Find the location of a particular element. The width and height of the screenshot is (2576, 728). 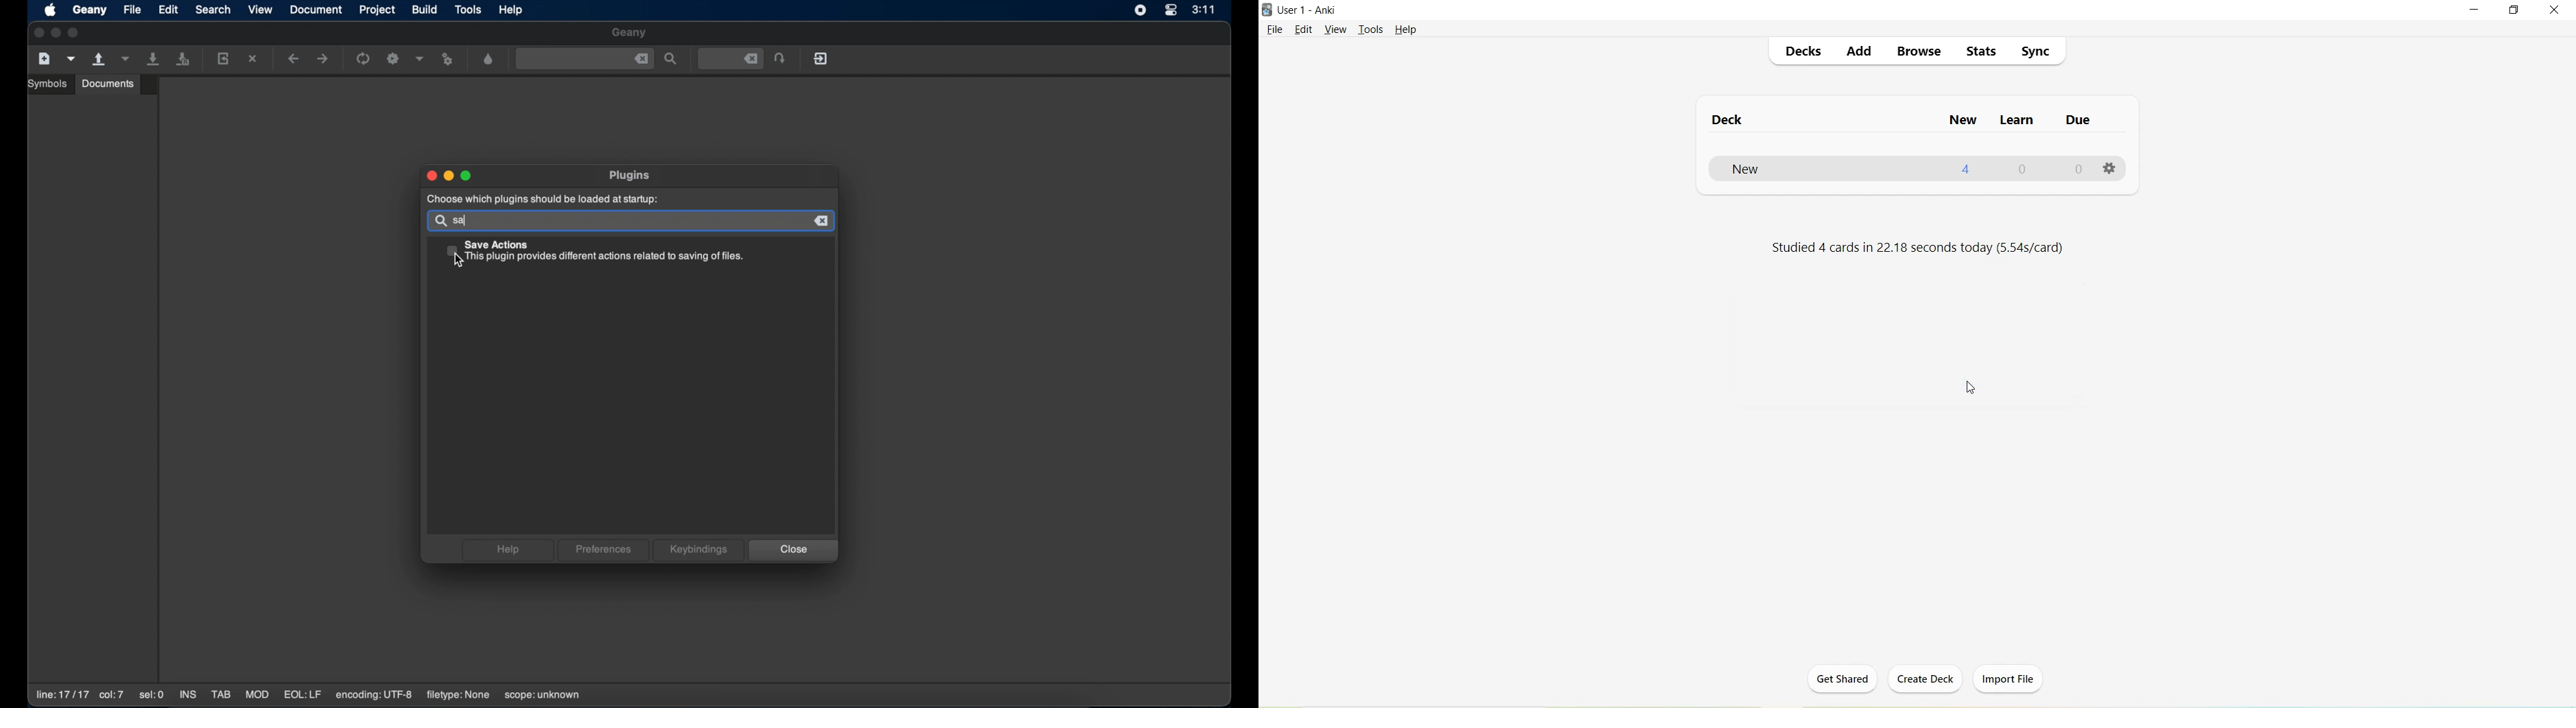

Create Deck is located at coordinates (1926, 680).